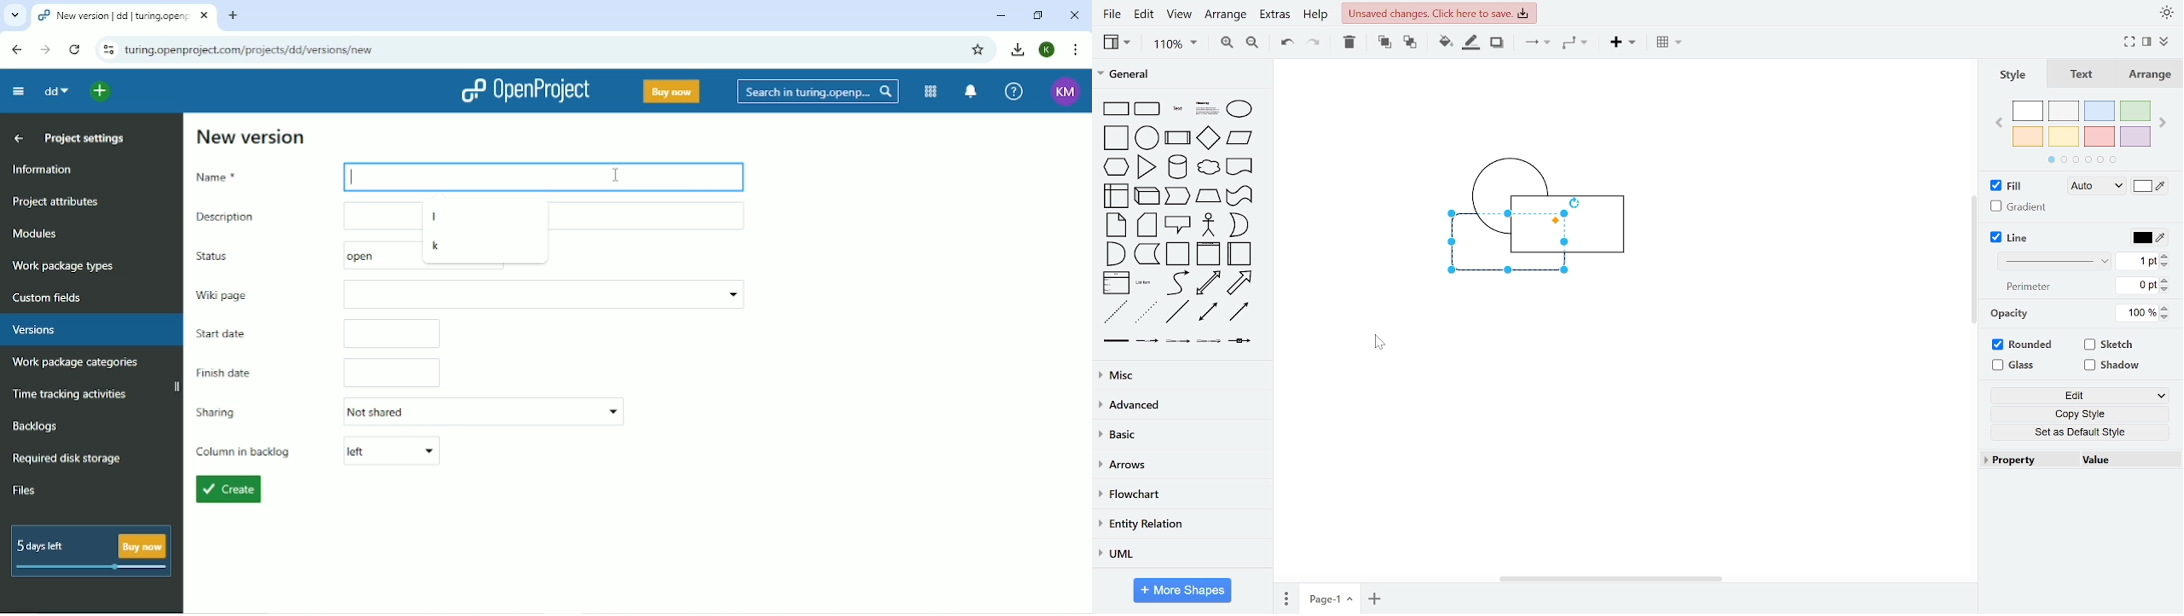  What do you see at coordinates (1384, 44) in the screenshot?
I see `to front` at bounding box center [1384, 44].